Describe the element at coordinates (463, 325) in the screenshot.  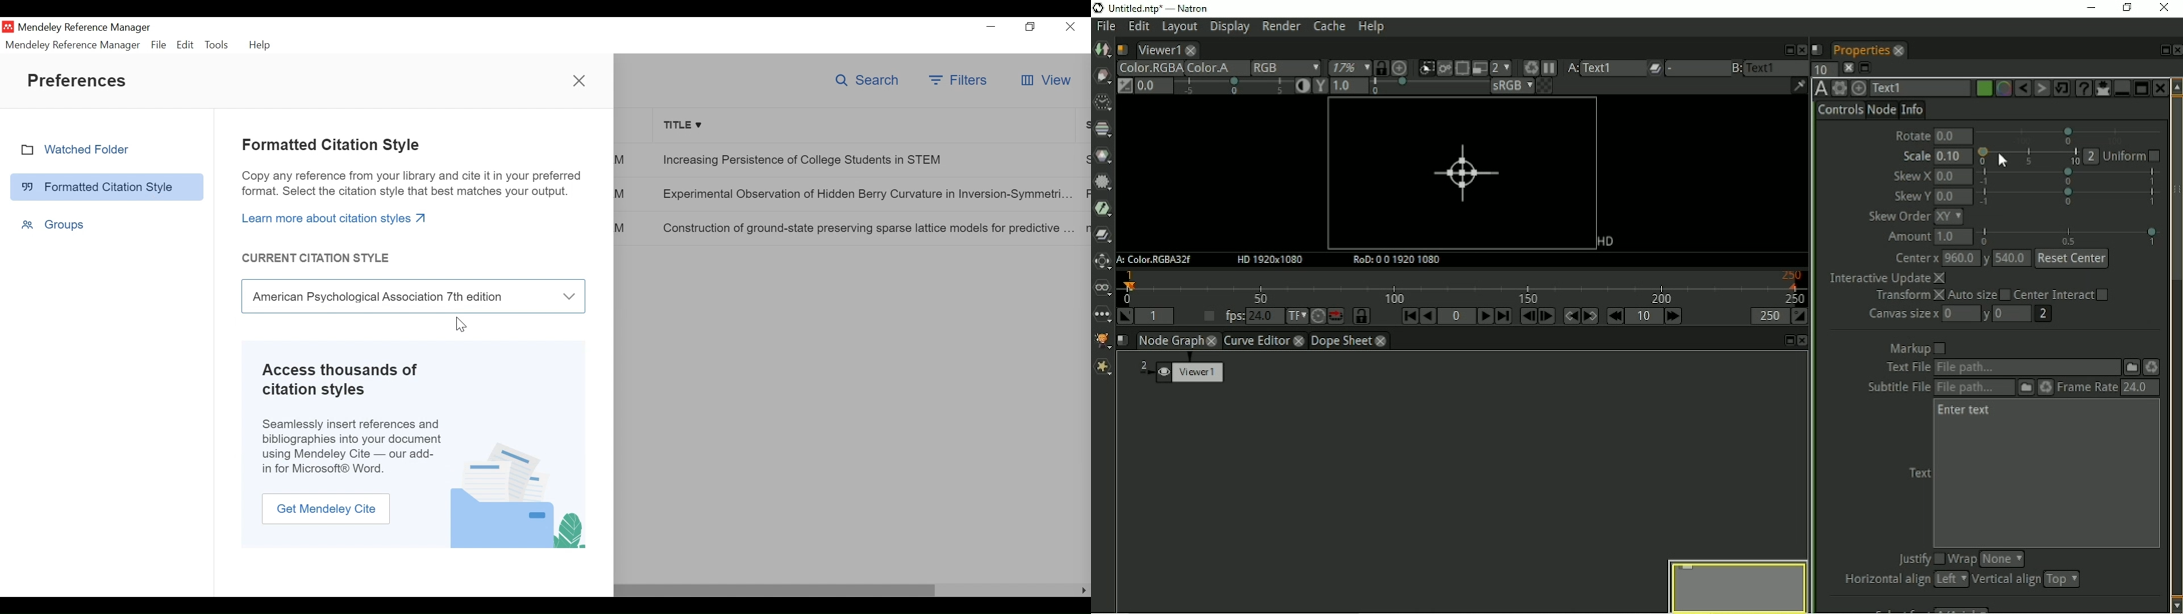
I see `cursor` at that location.